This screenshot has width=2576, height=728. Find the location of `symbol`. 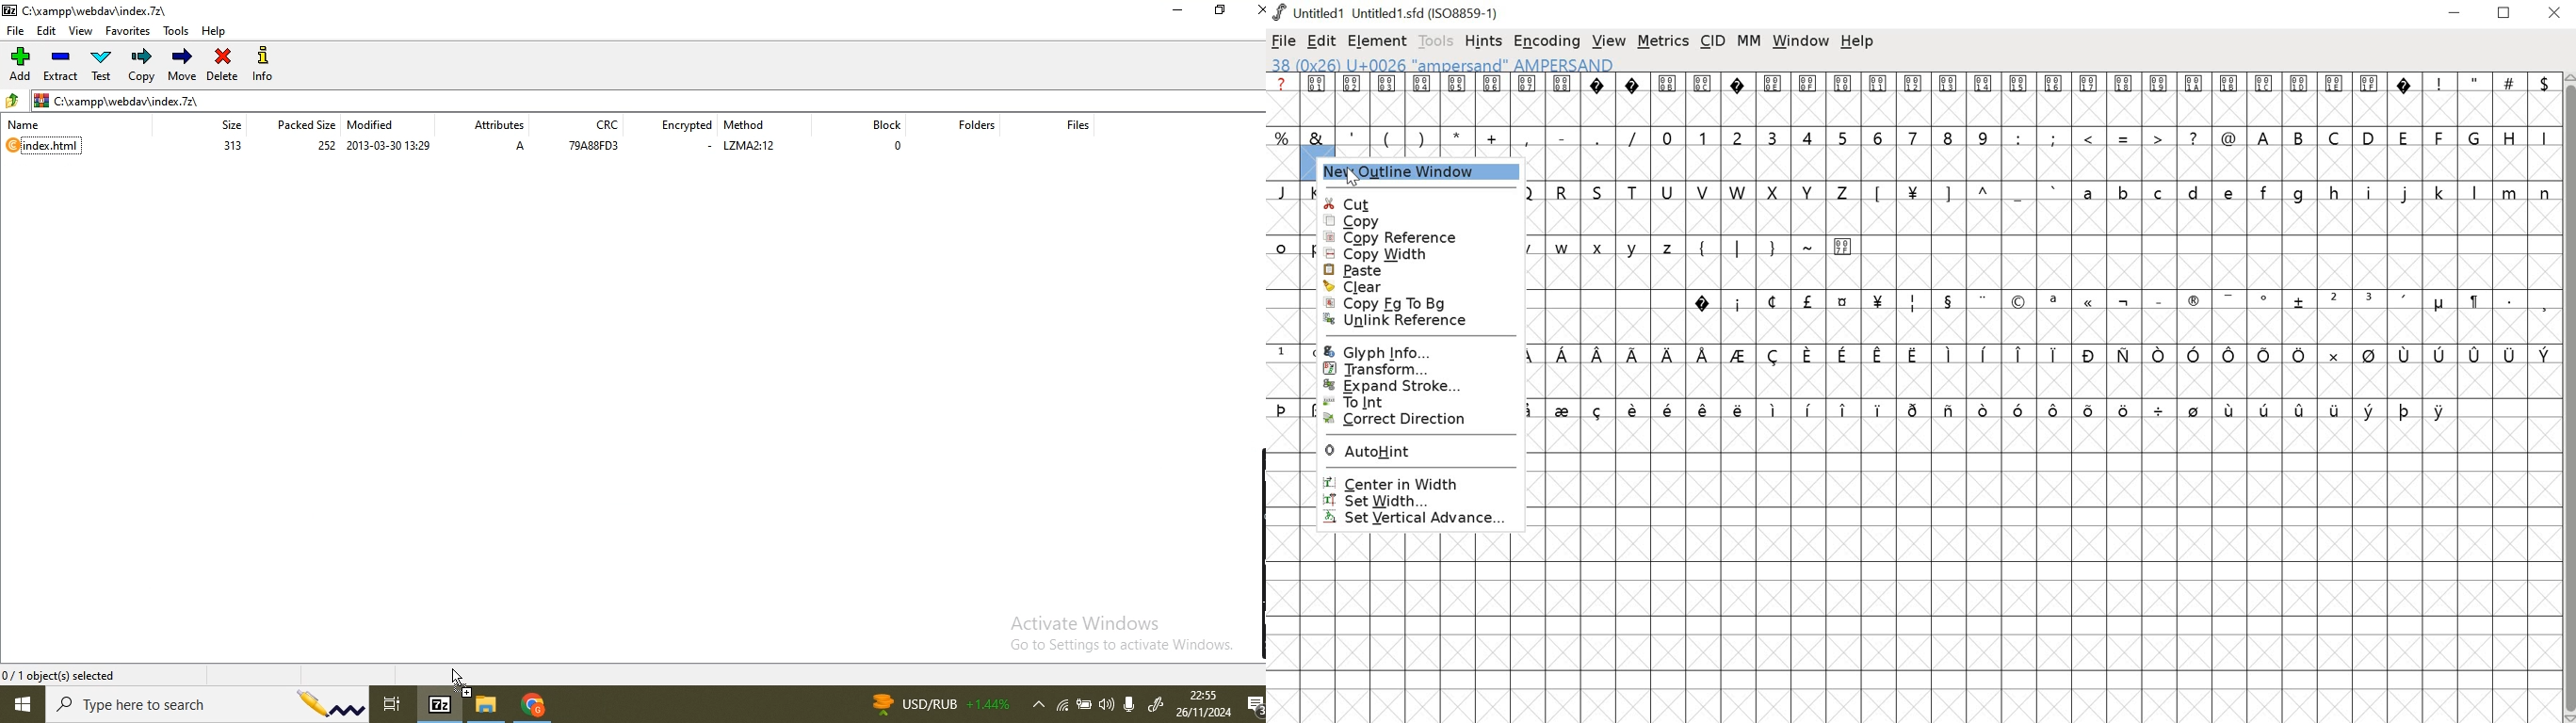

symbol is located at coordinates (1562, 354).